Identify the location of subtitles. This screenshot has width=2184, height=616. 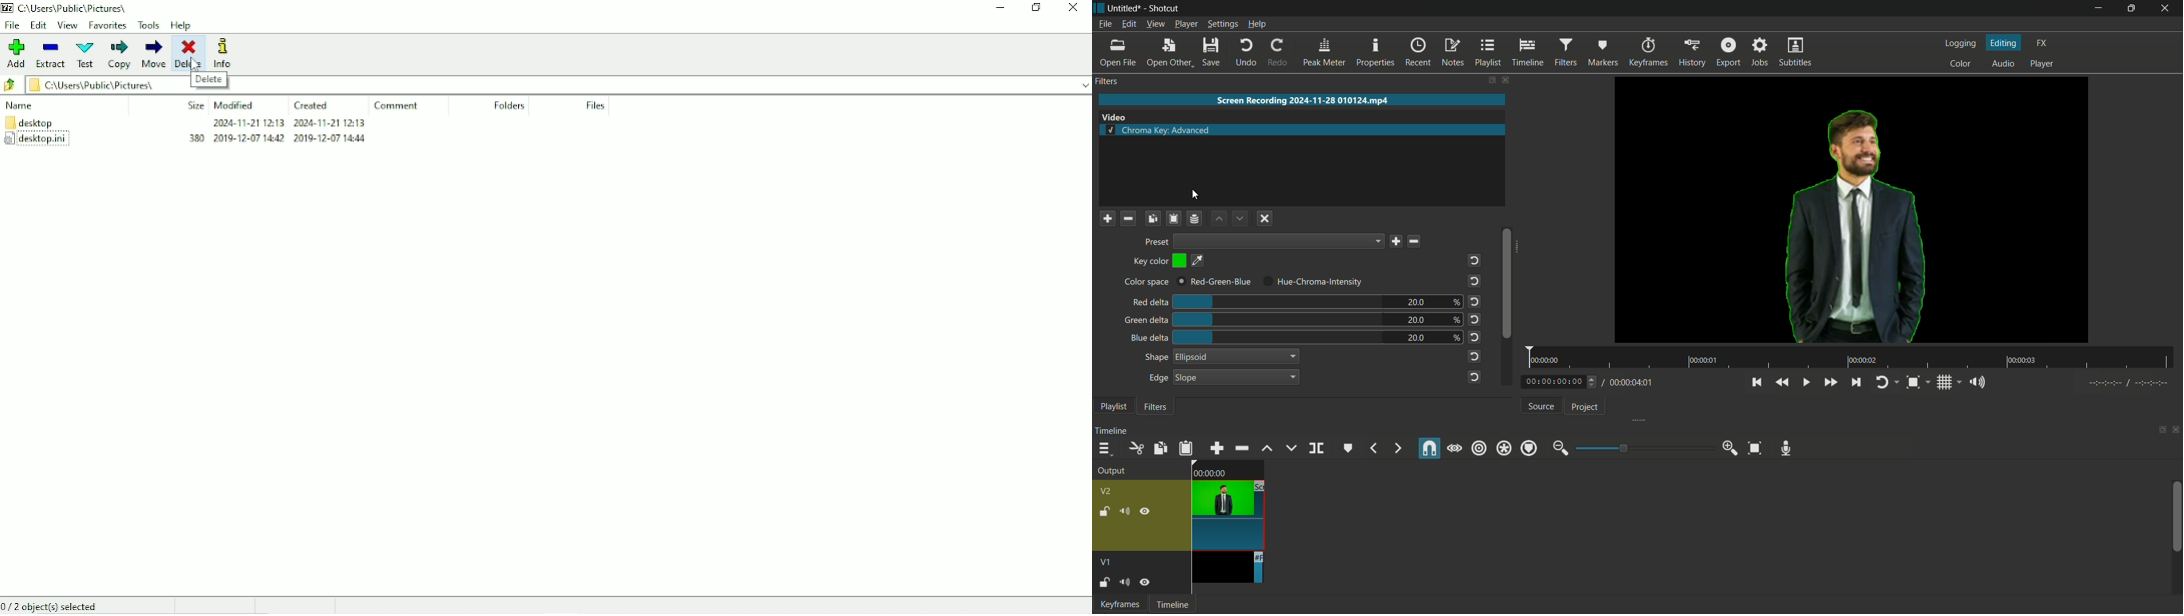
(1797, 52).